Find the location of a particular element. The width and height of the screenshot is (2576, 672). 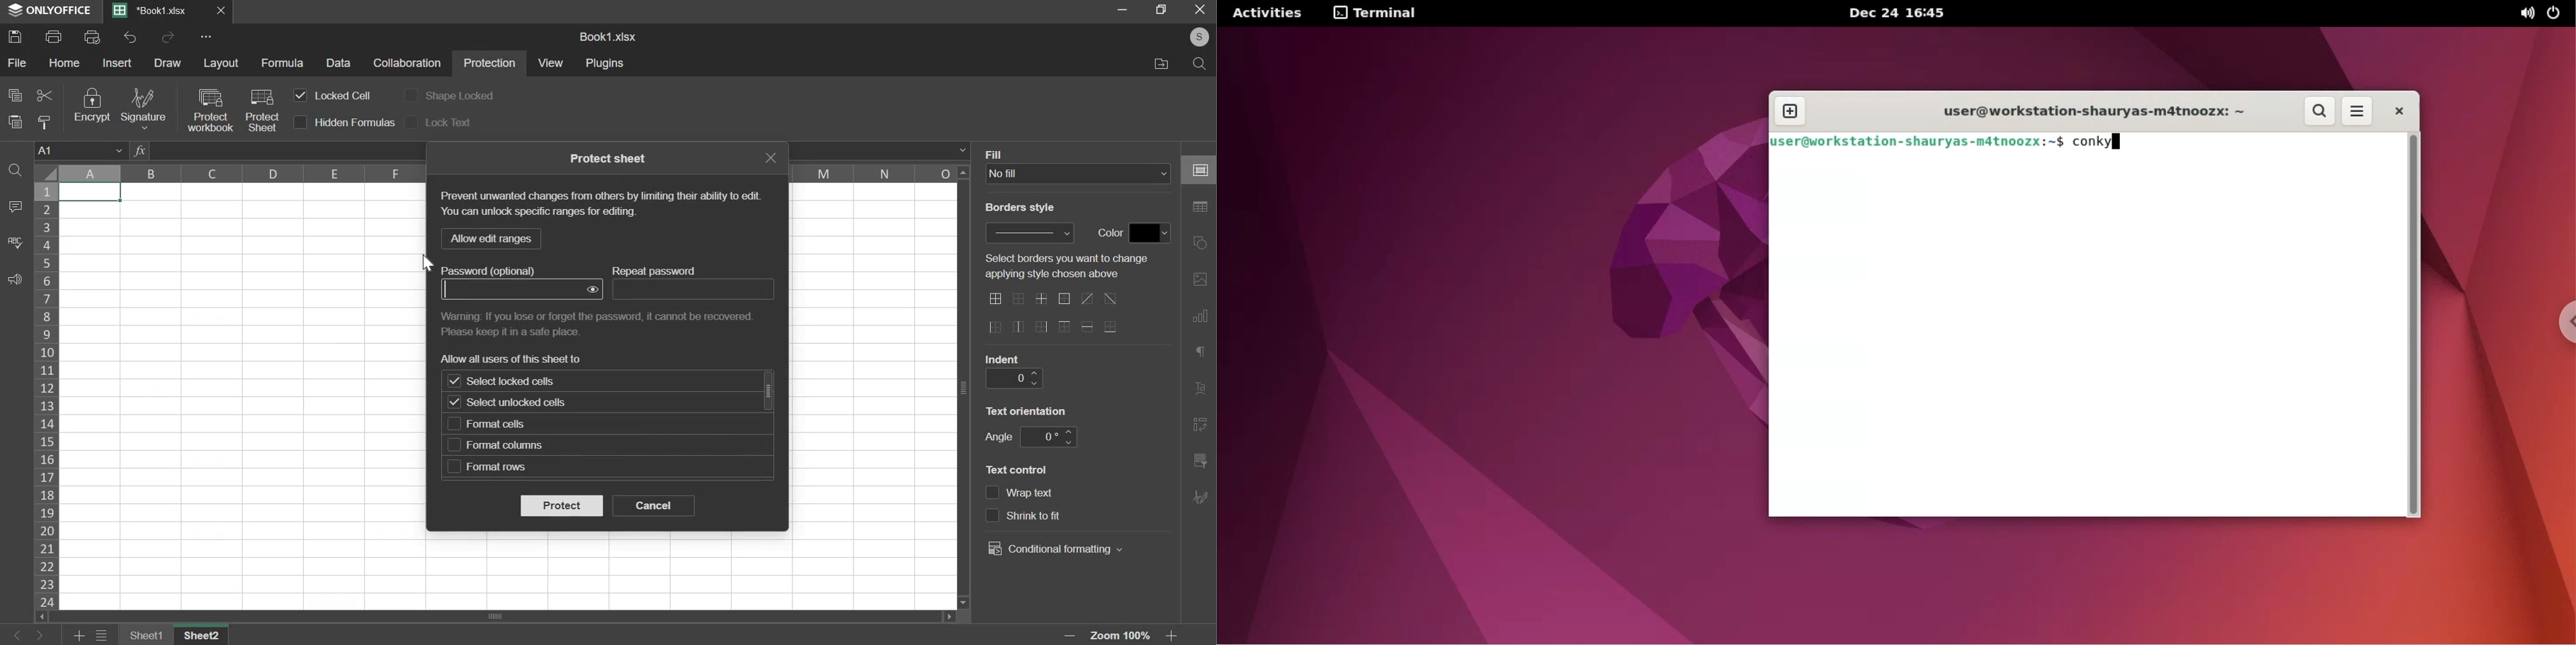

format rows is located at coordinates (497, 467).